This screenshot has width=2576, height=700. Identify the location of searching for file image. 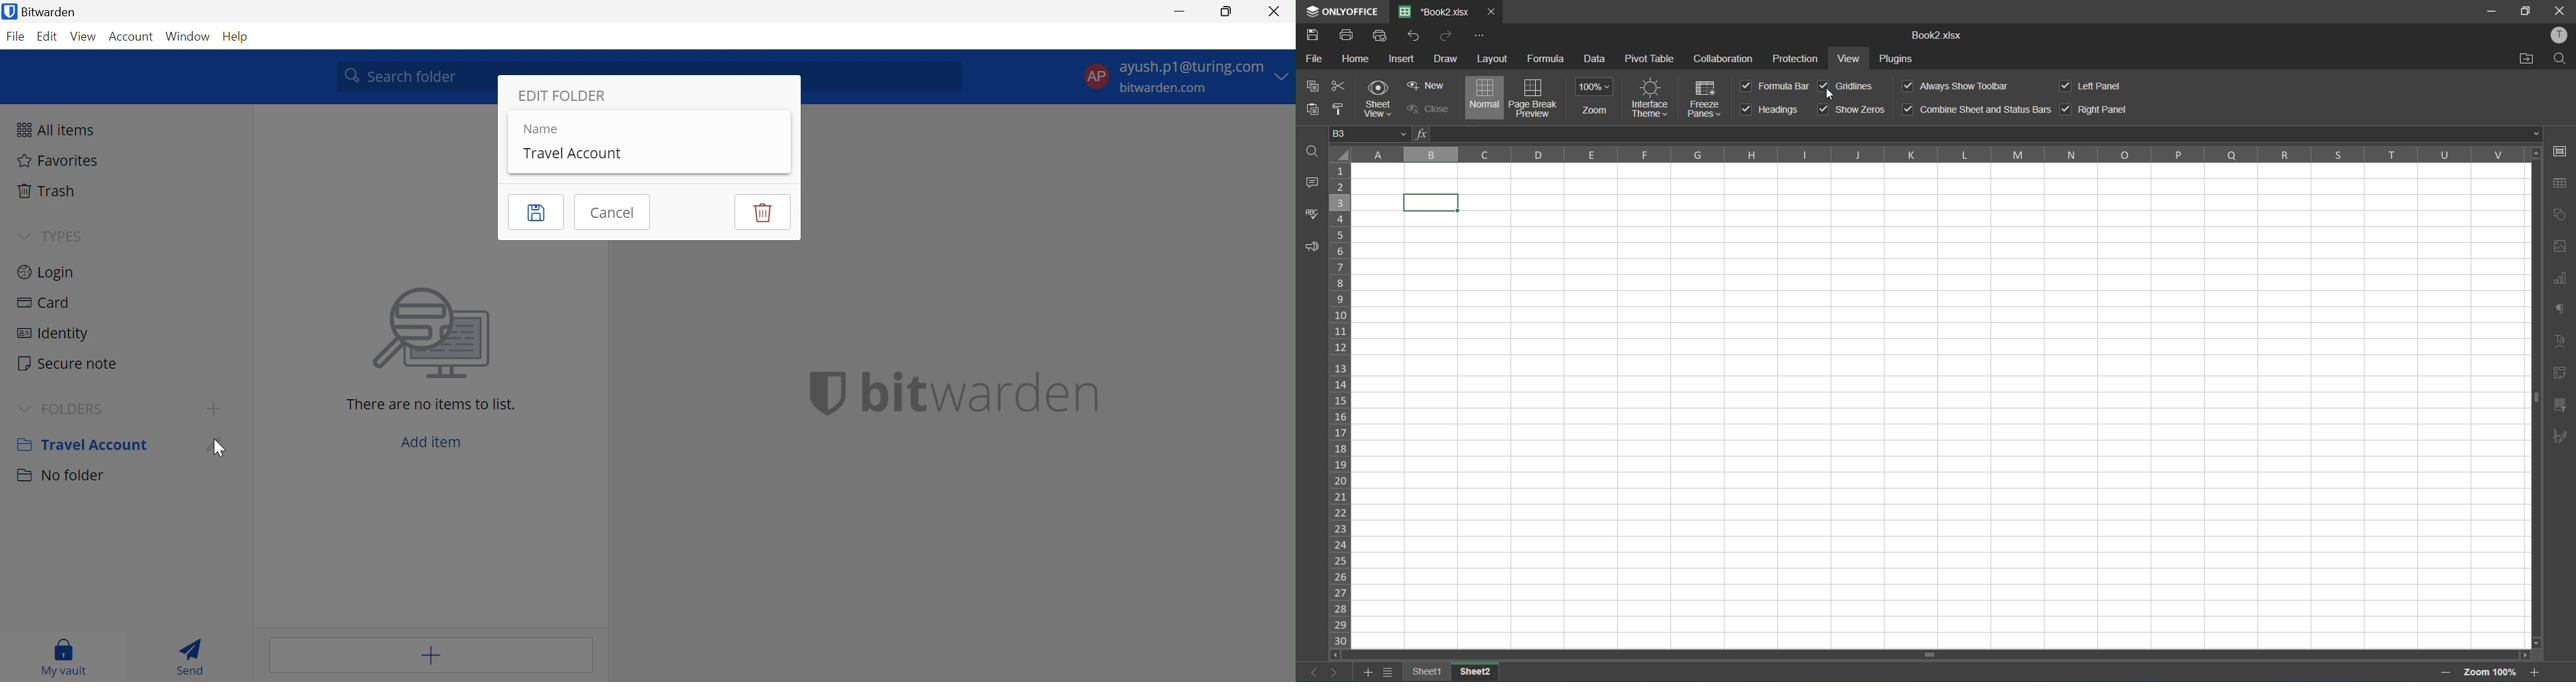
(433, 335).